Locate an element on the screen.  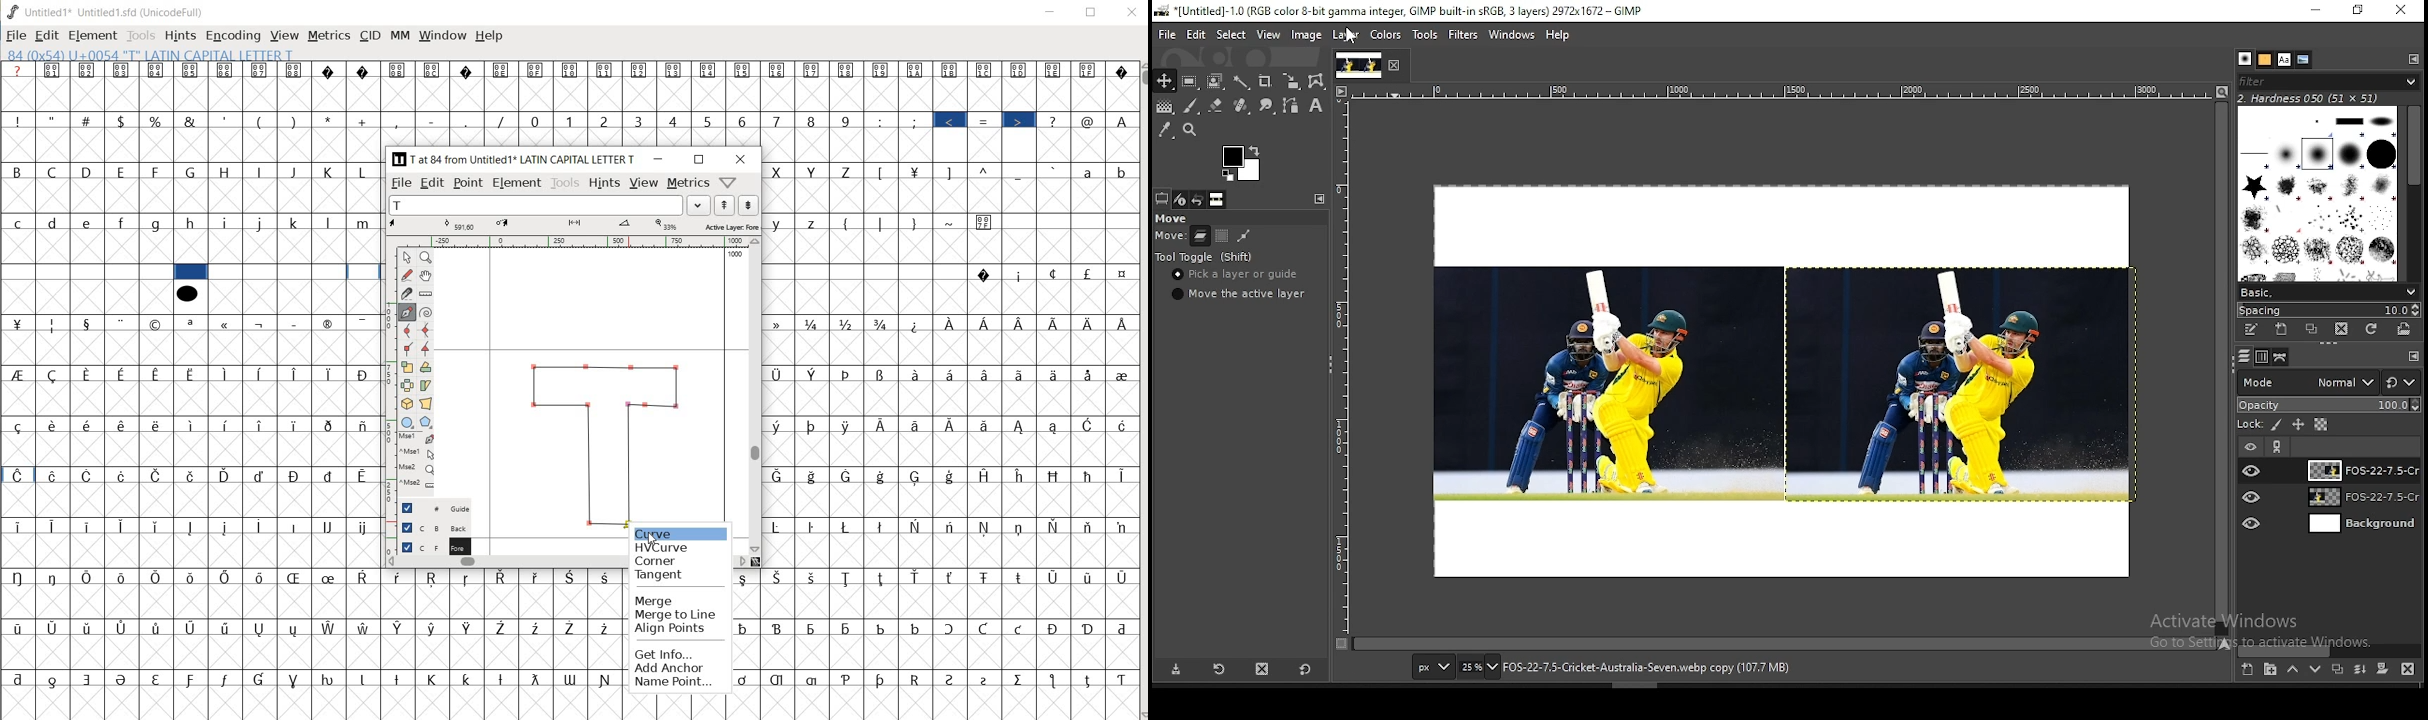
Symbol is located at coordinates (1088, 628).